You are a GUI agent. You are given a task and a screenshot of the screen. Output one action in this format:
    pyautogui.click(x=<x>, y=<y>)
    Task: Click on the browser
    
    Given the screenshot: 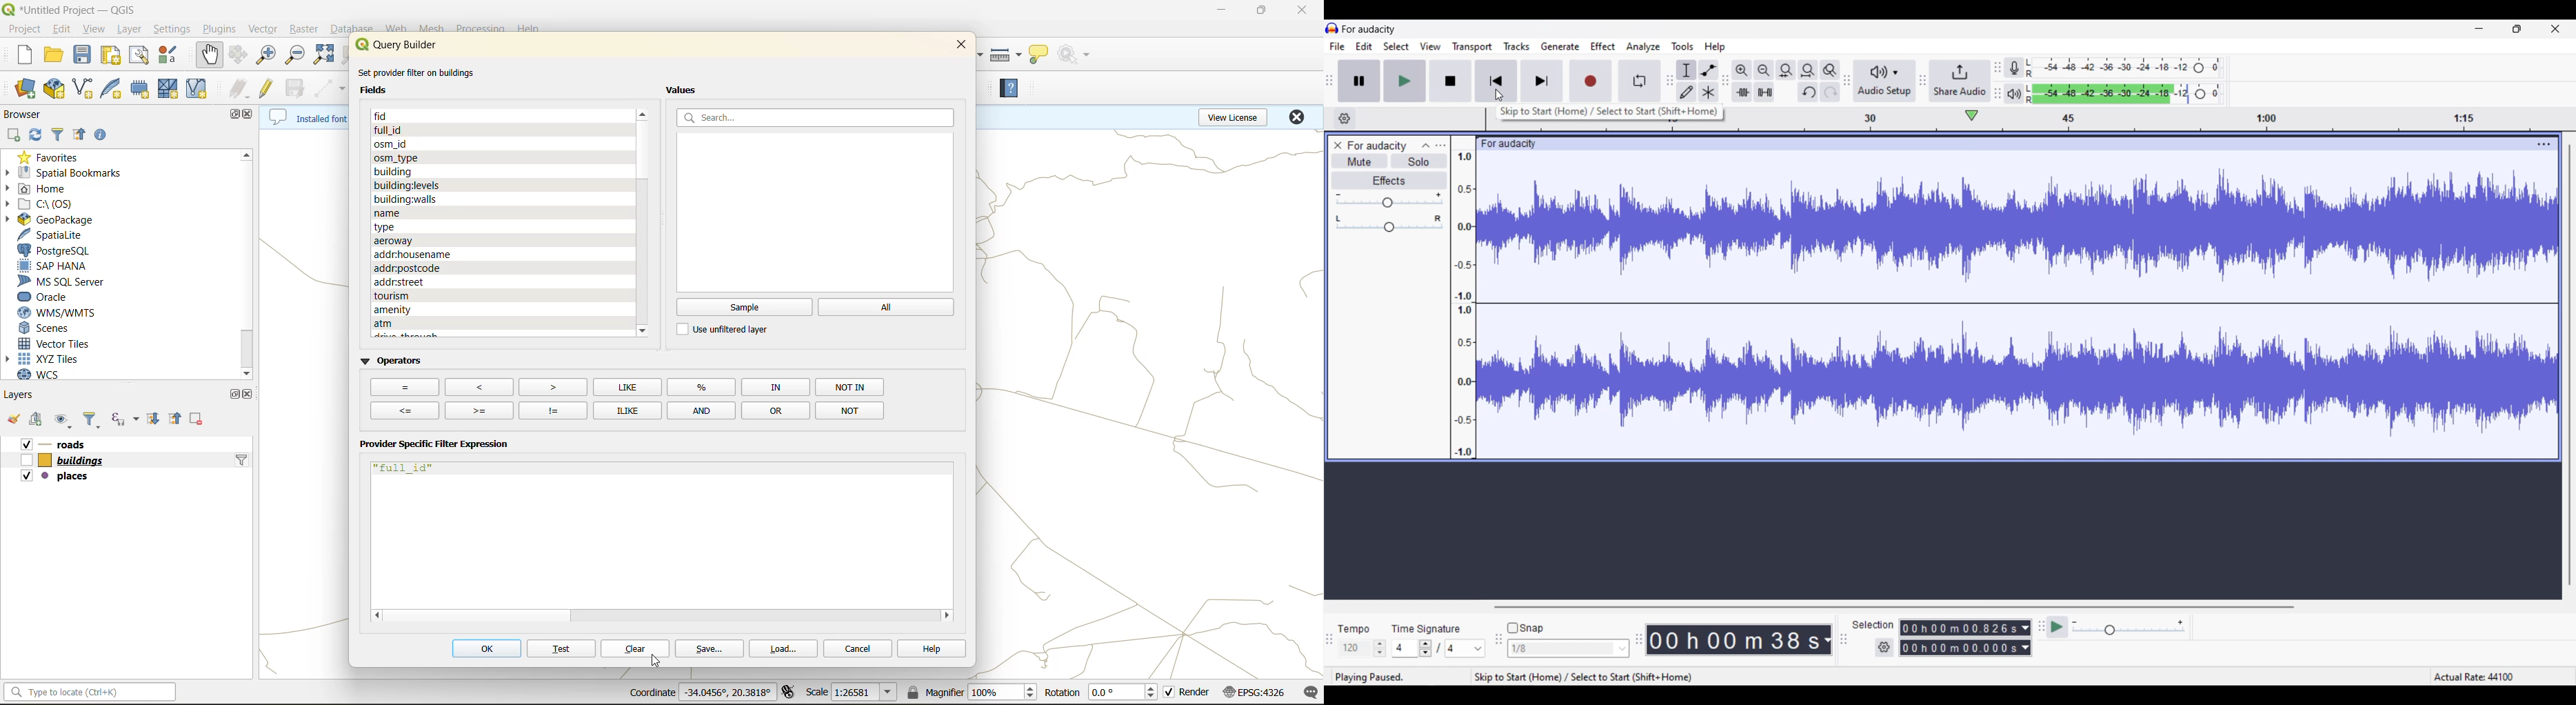 What is the action you would take?
    pyautogui.click(x=23, y=112)
    